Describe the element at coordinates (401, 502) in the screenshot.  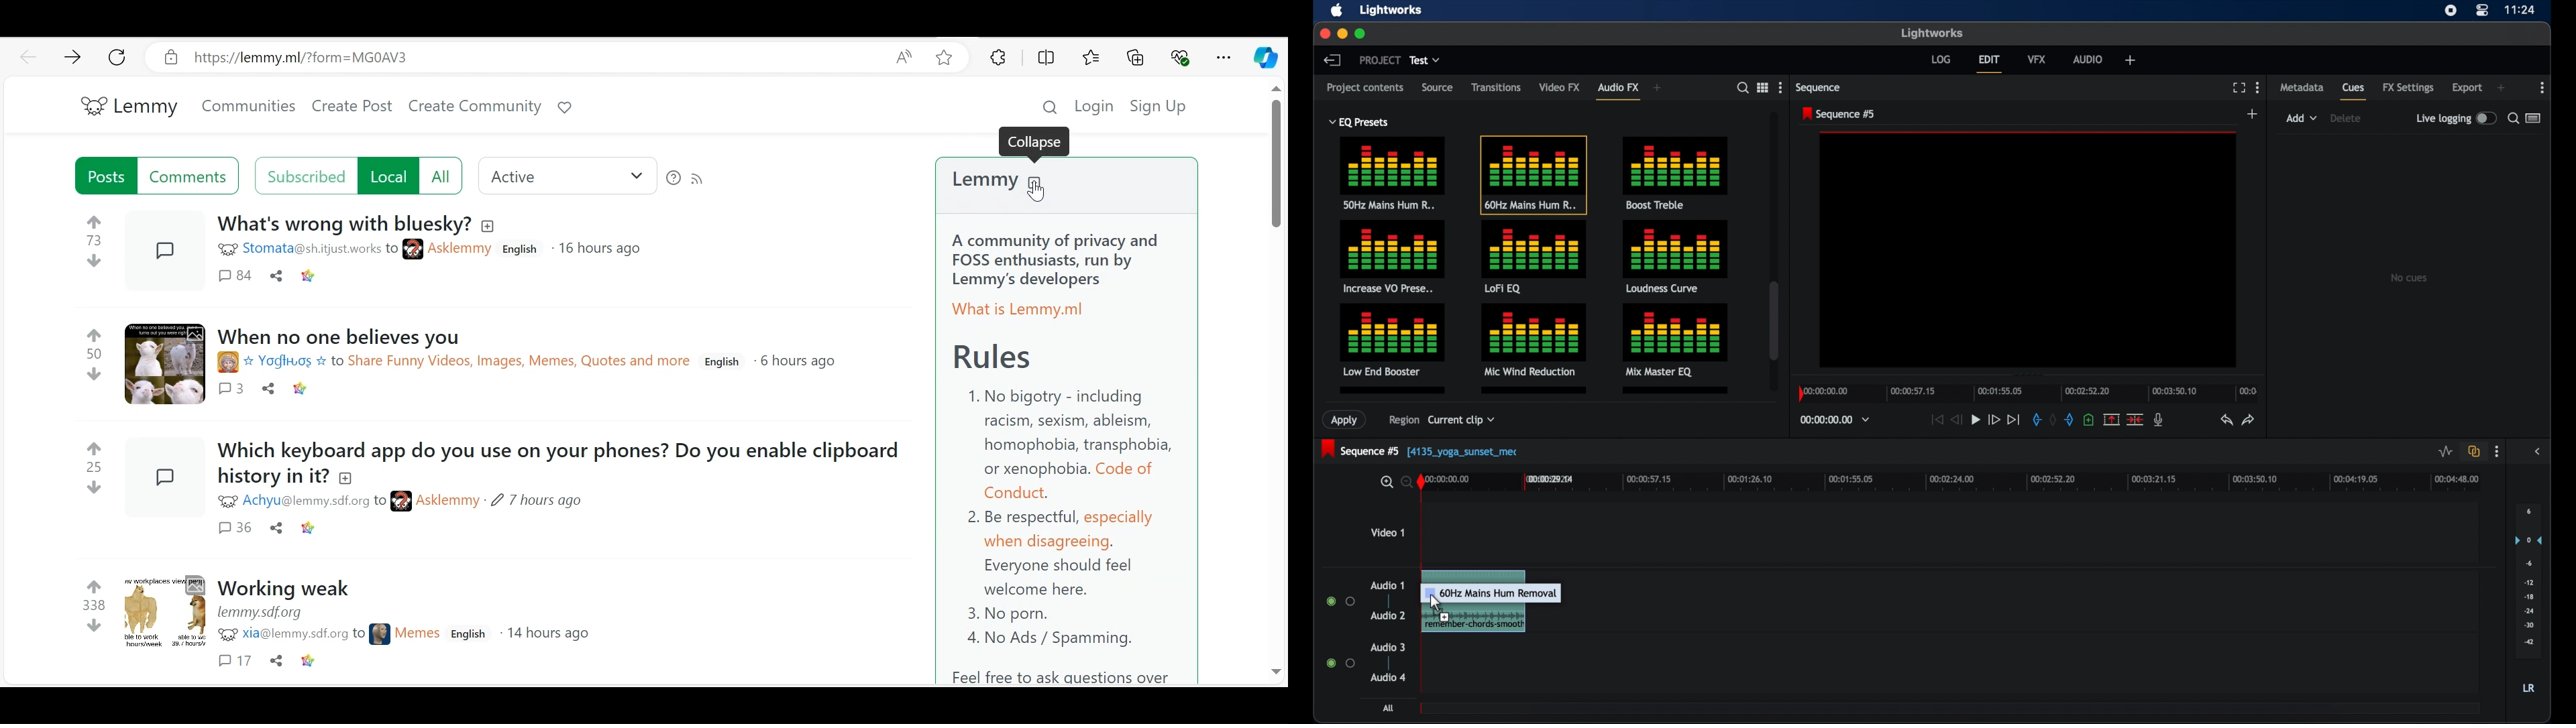
I see `icon` at that location.